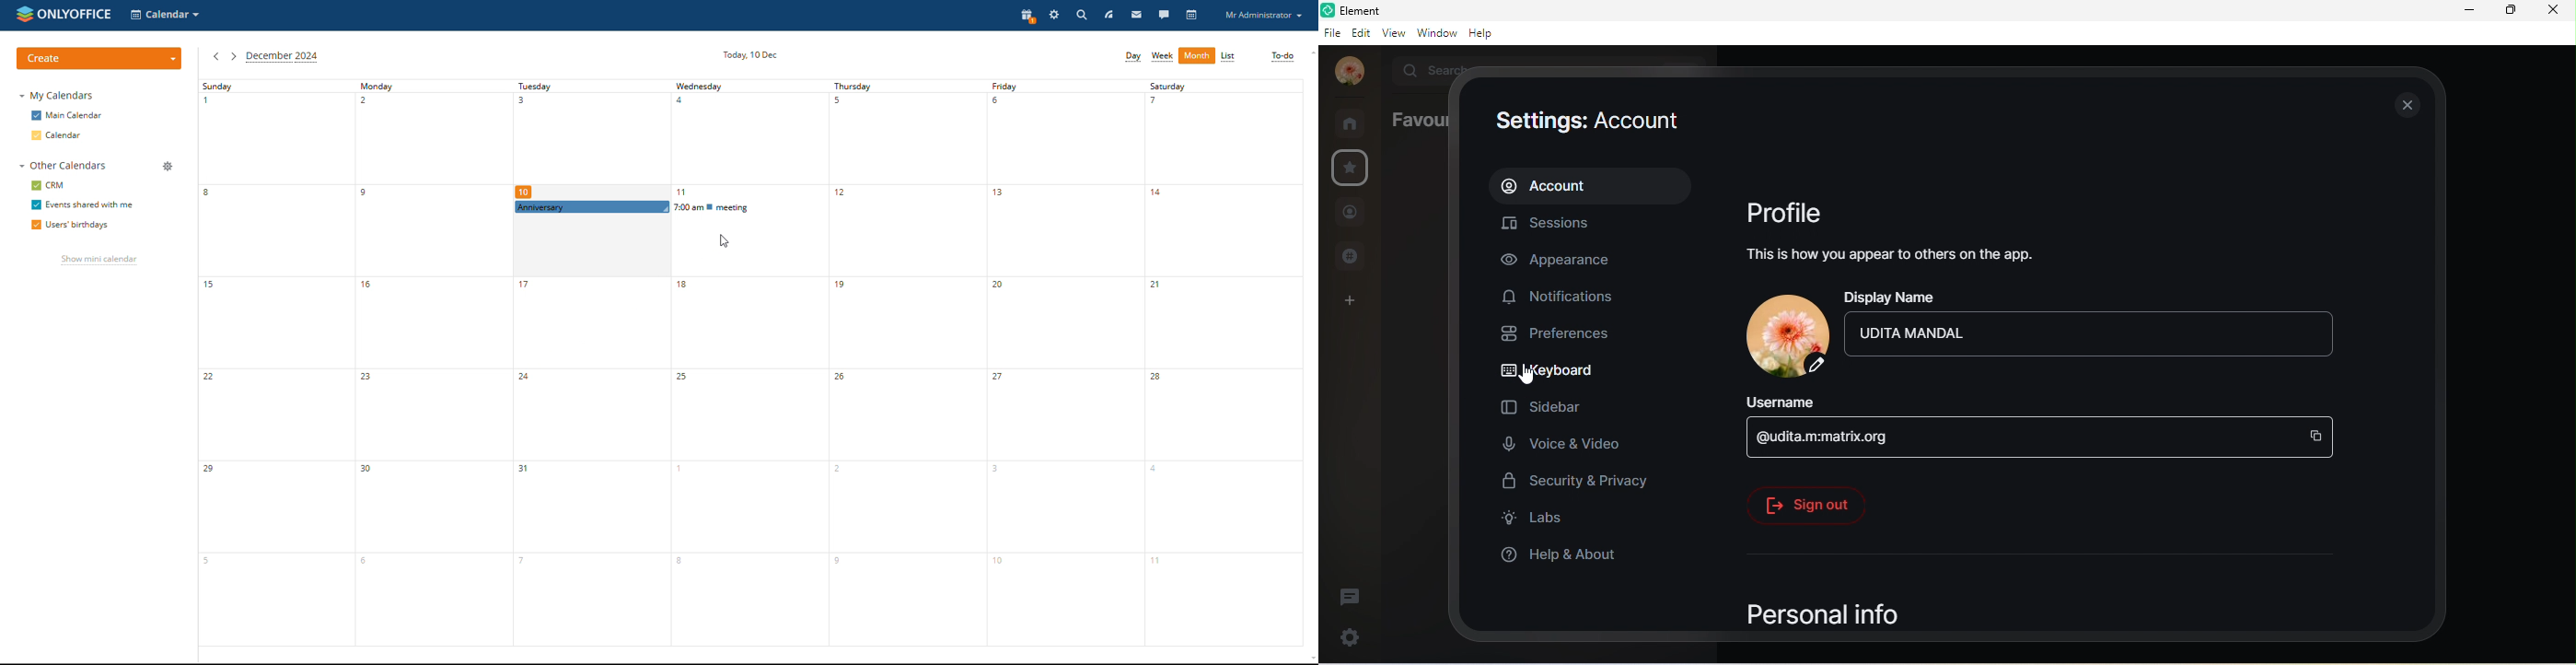 The height and width of the screenshot is (672, 2576). I want to click on profile photo, so click(1351, 69).